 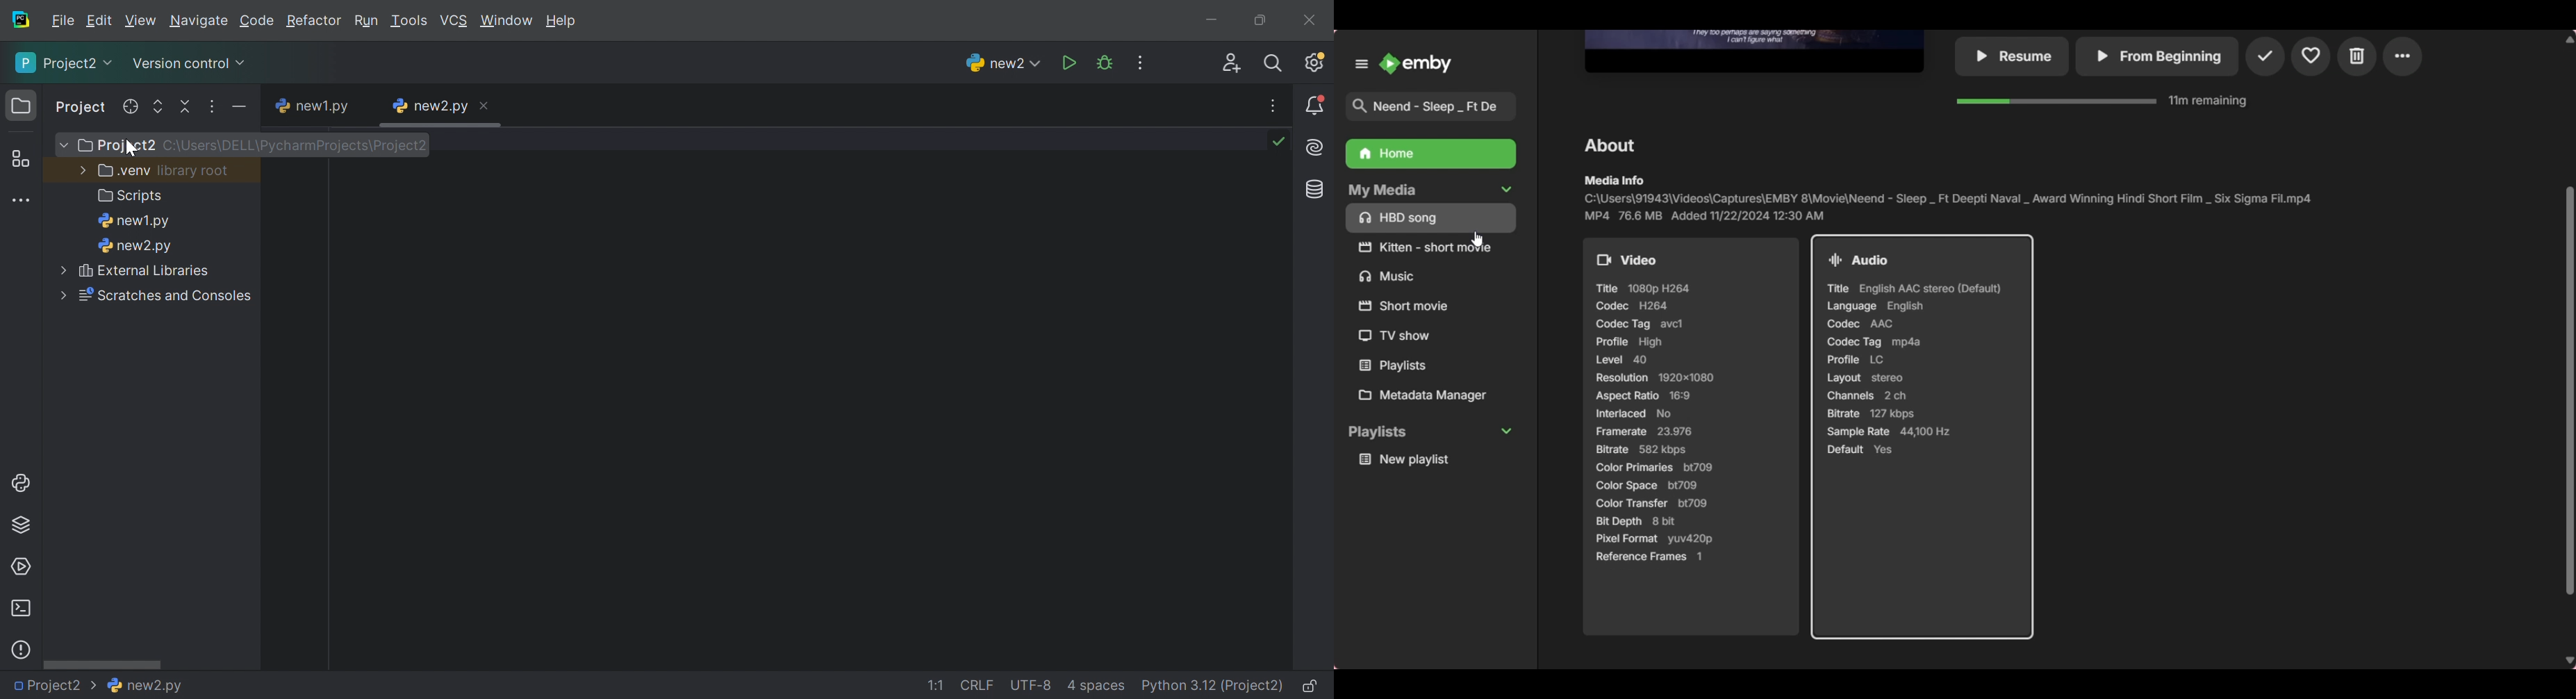 What do you see at coordinates (1318, 147) in the screenshot?
I see `AI Assistant` at bounding box center [1318, 147].